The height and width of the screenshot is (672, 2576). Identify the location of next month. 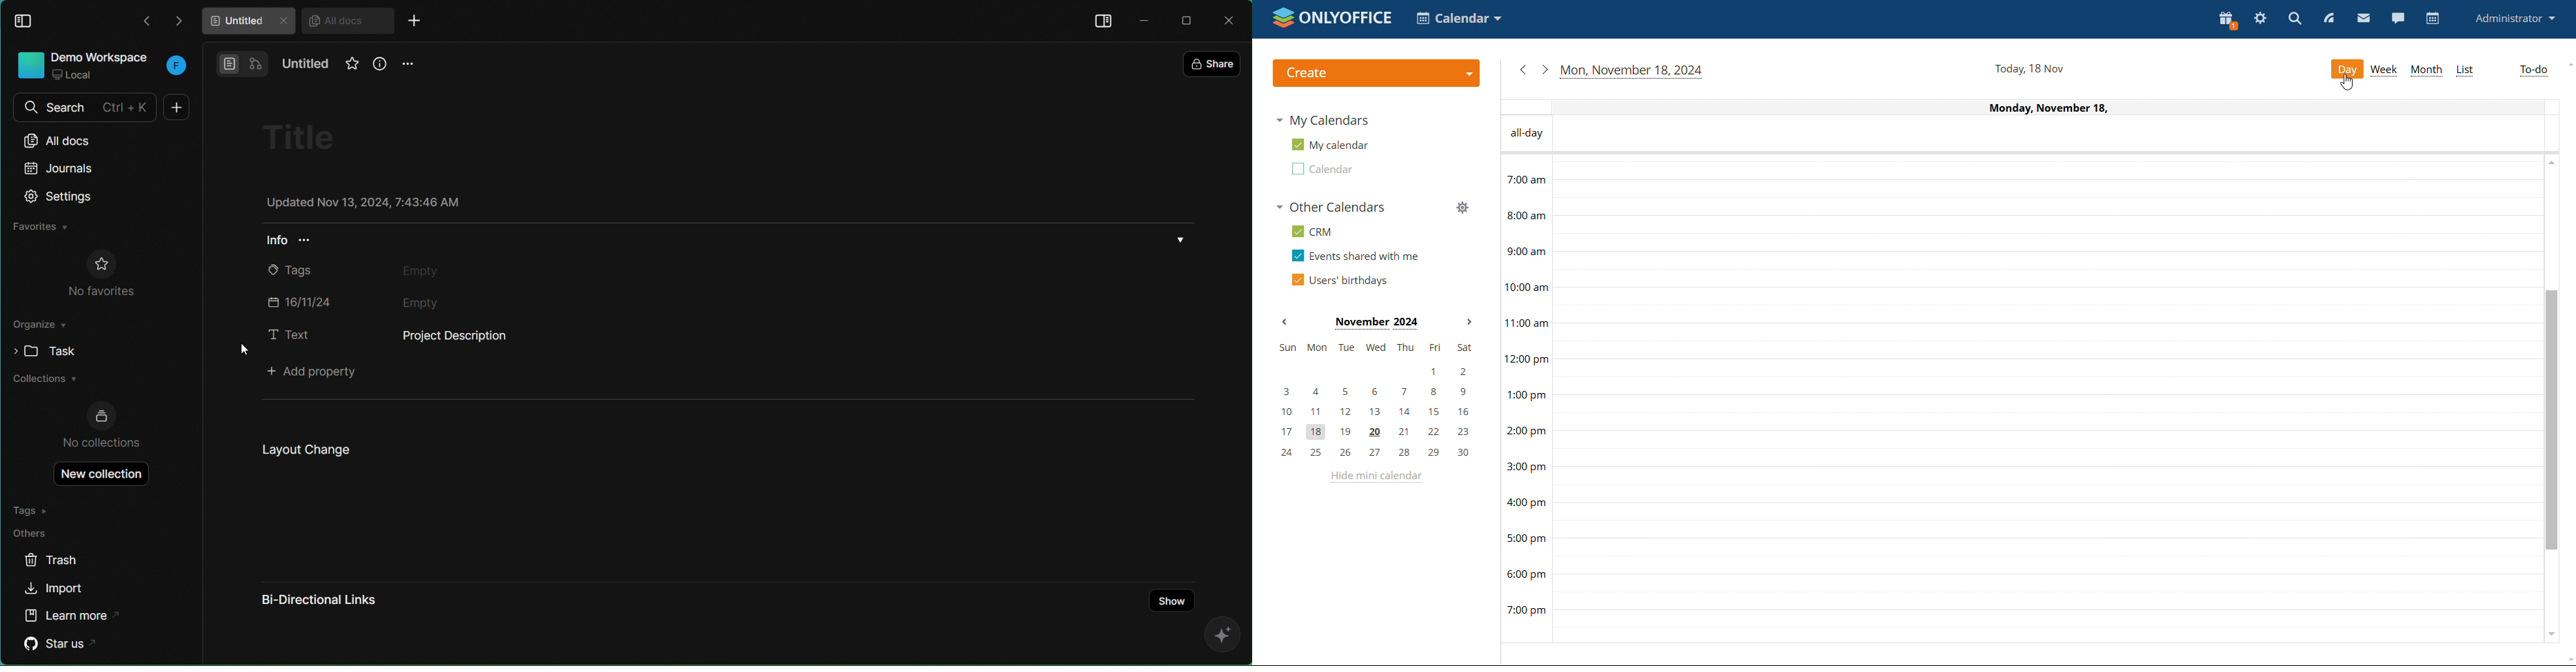
(1469, 322).